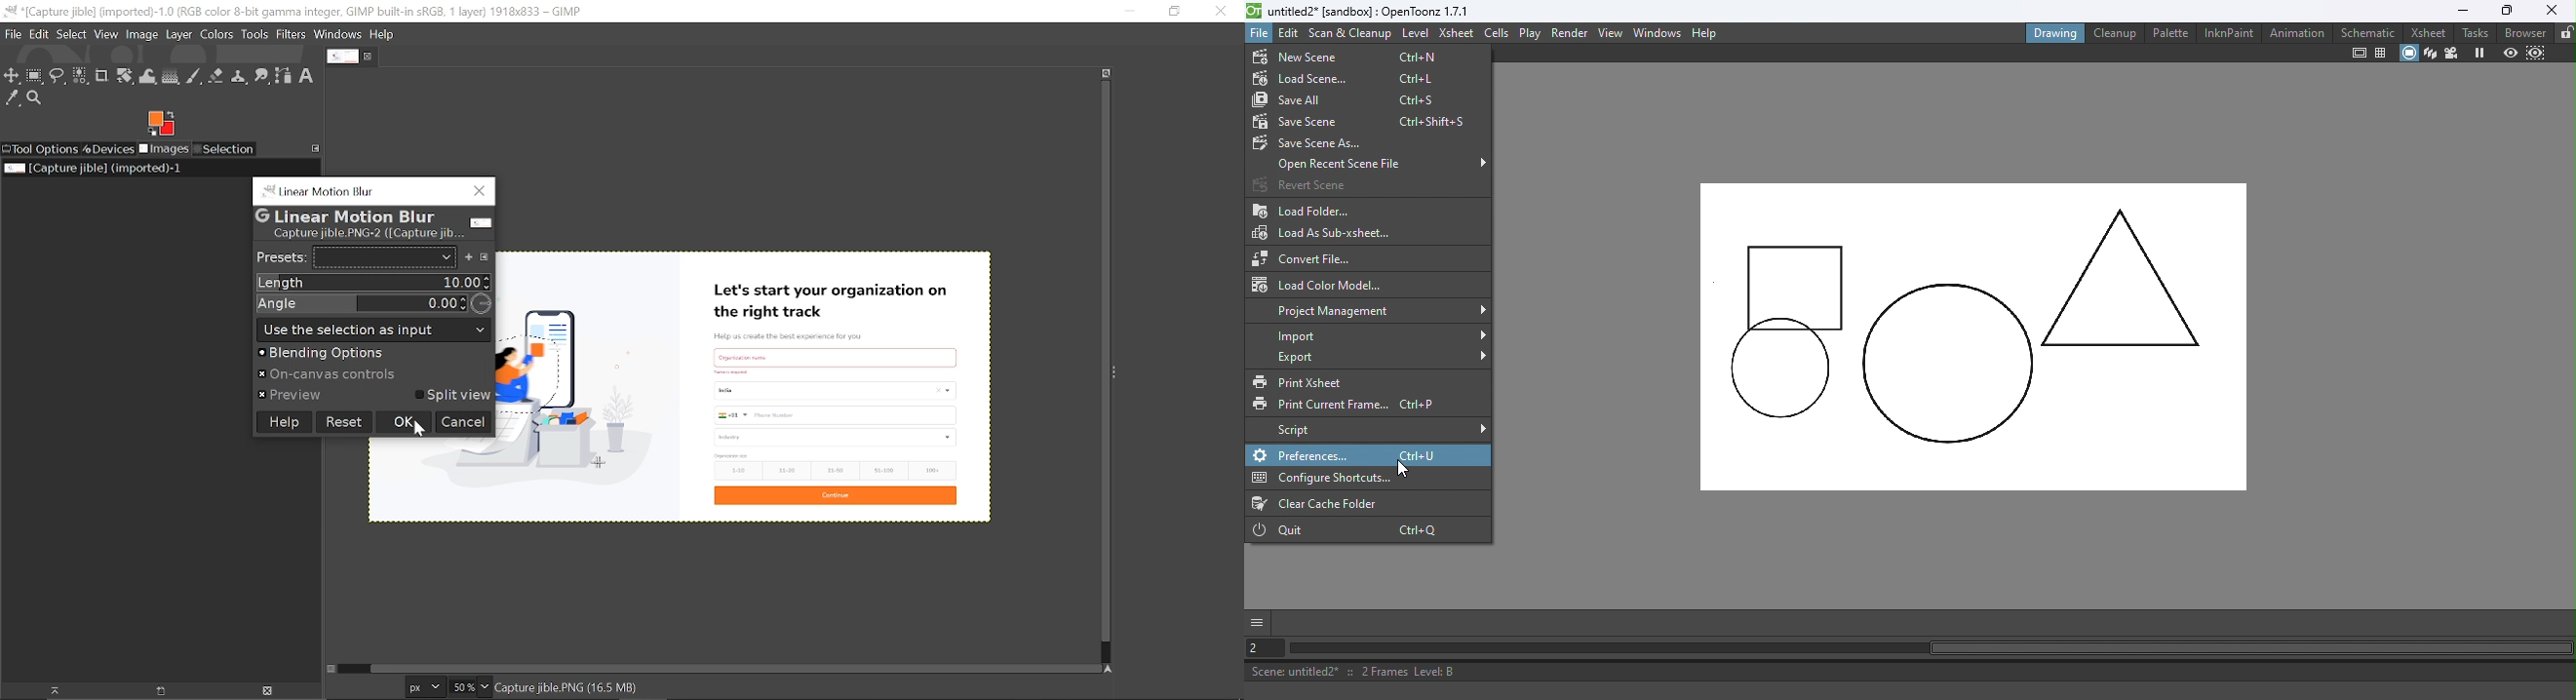 This screenshot has height=700, width=2576. Describe the element at coordinates (2171, 30) in the screenshot. I see `Palette` at that location.